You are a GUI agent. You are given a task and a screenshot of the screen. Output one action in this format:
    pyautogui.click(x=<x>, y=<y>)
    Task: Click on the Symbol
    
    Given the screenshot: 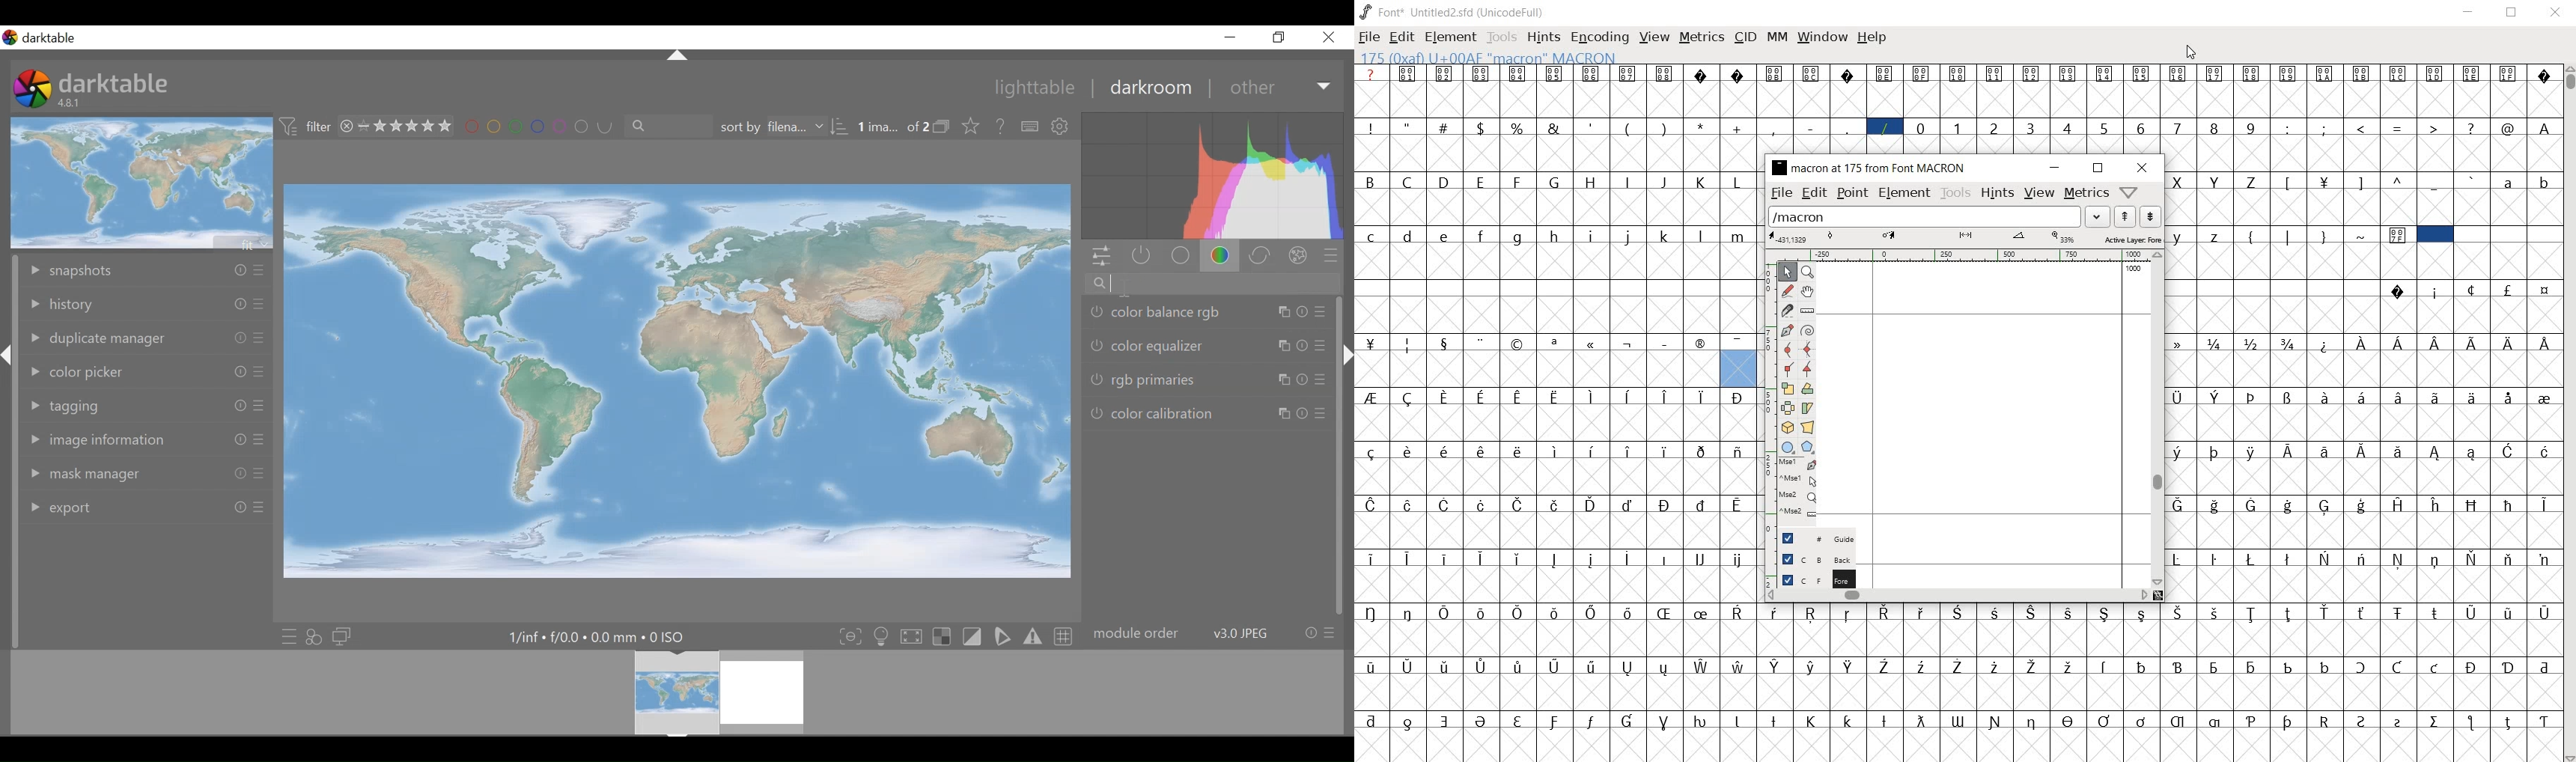 What is the action you would take?
    pyautogui.click(x=2396, y=504)
    